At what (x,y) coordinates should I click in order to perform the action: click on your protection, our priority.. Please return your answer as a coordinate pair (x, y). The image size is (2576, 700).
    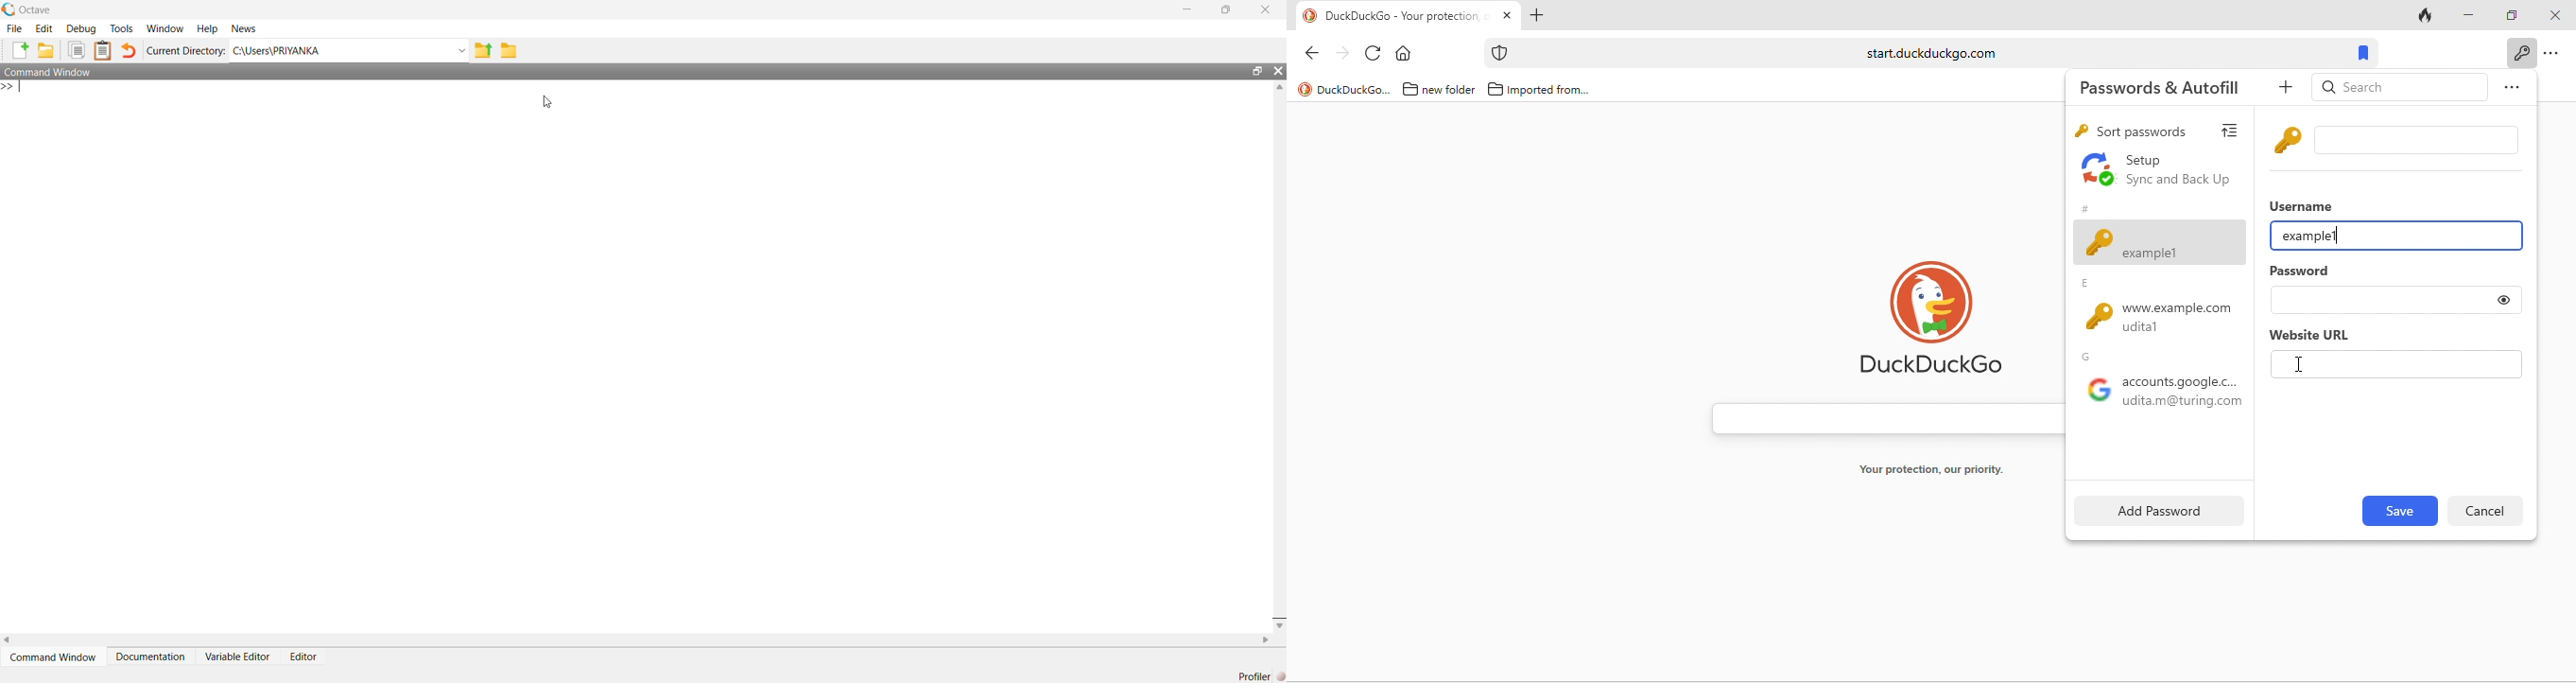
    Looking at the image, I should click on (1932, 470).